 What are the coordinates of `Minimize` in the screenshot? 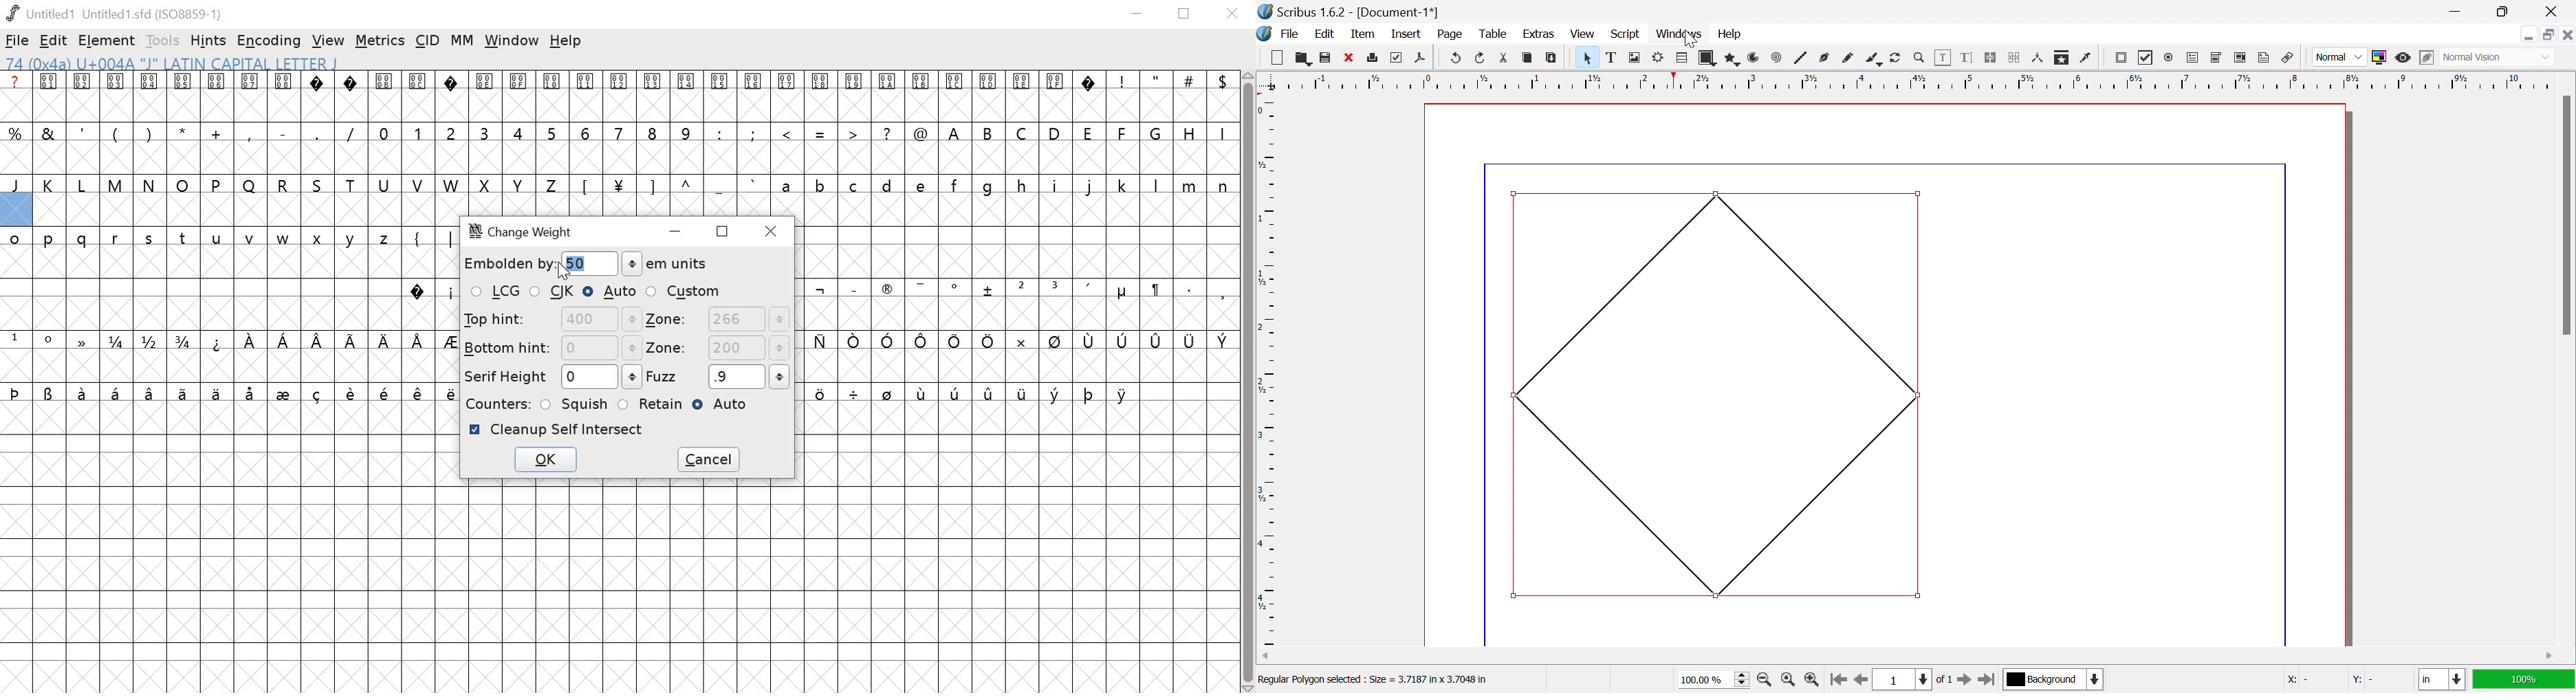 It's located at (2529, 34).